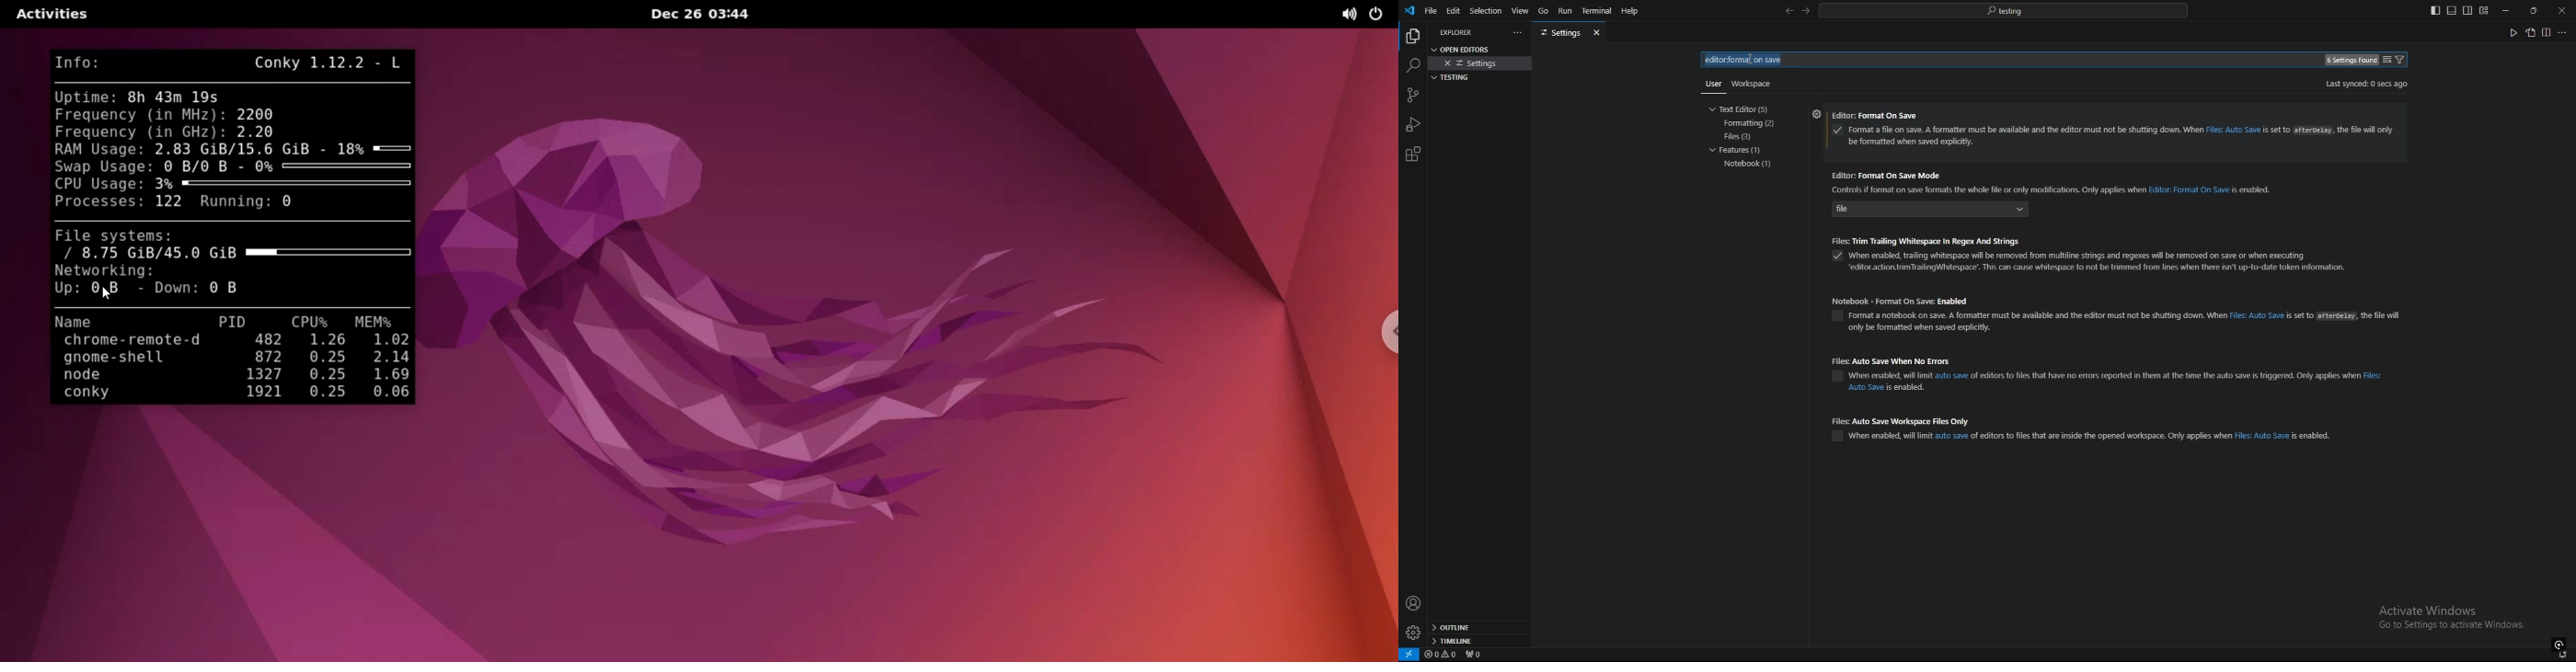 Image resolution: width=2576 pixels, height=672 pixels. I want to click on file, so click(1945, 211).